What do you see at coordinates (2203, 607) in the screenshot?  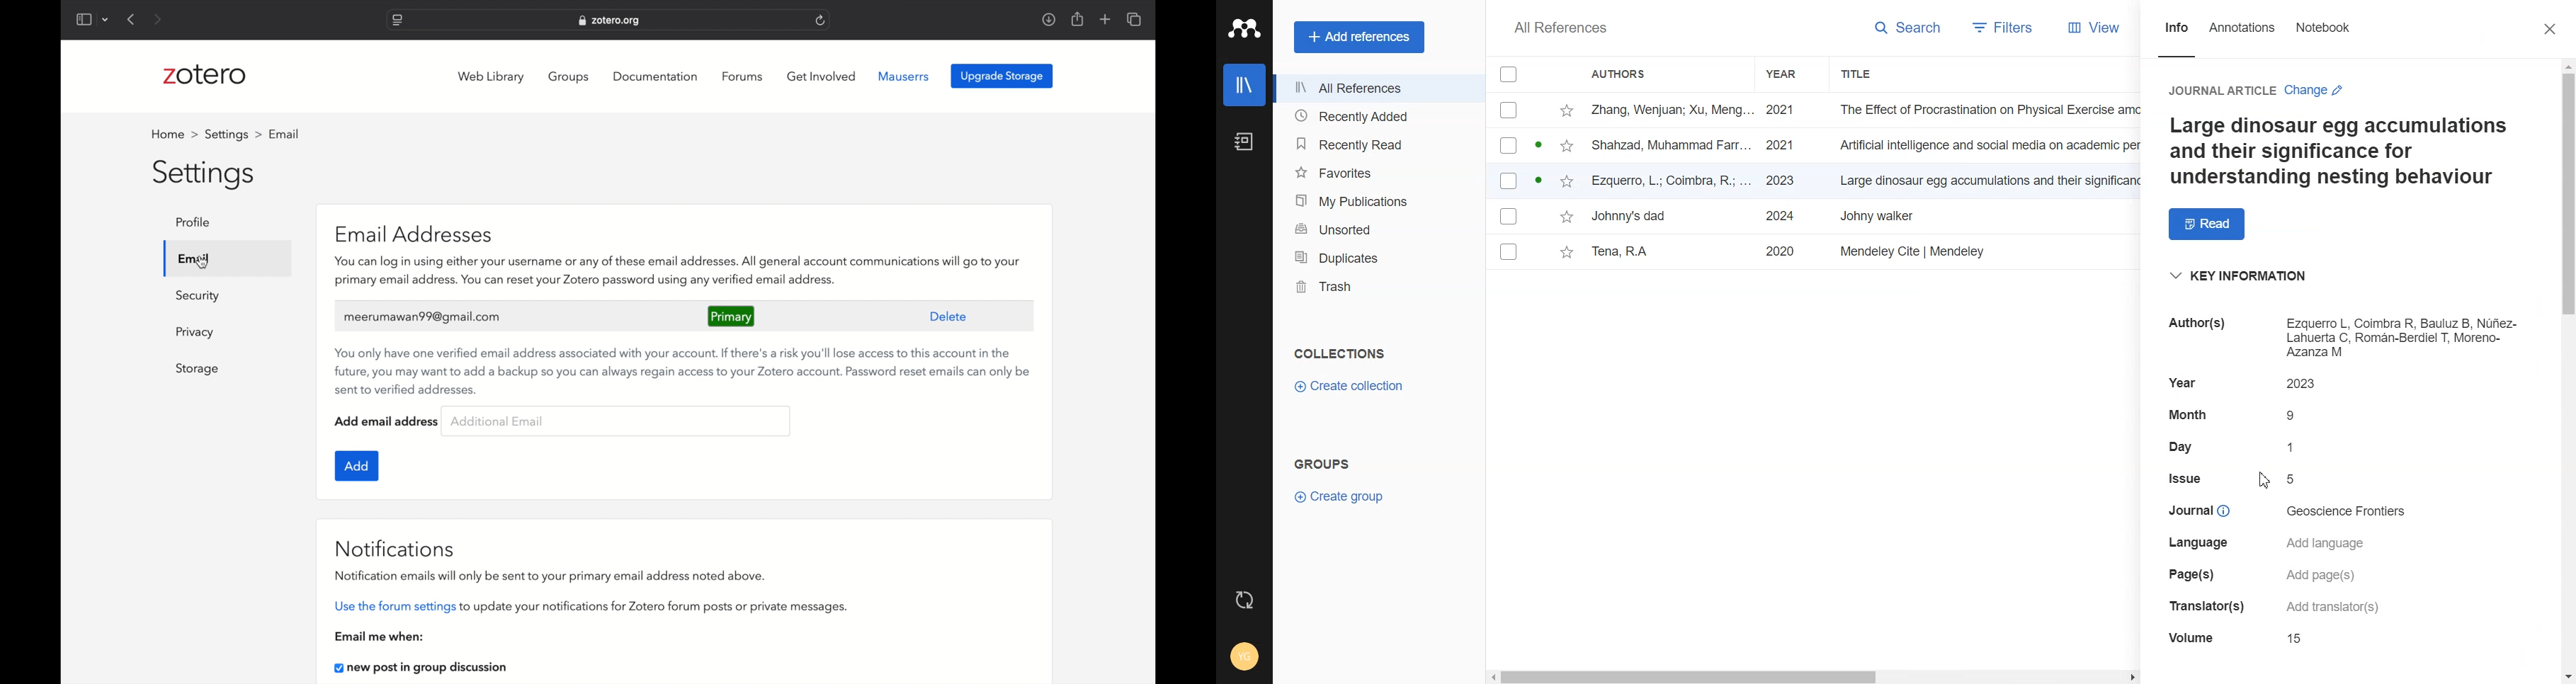 I see `details` at bounding box center [2203, 607].